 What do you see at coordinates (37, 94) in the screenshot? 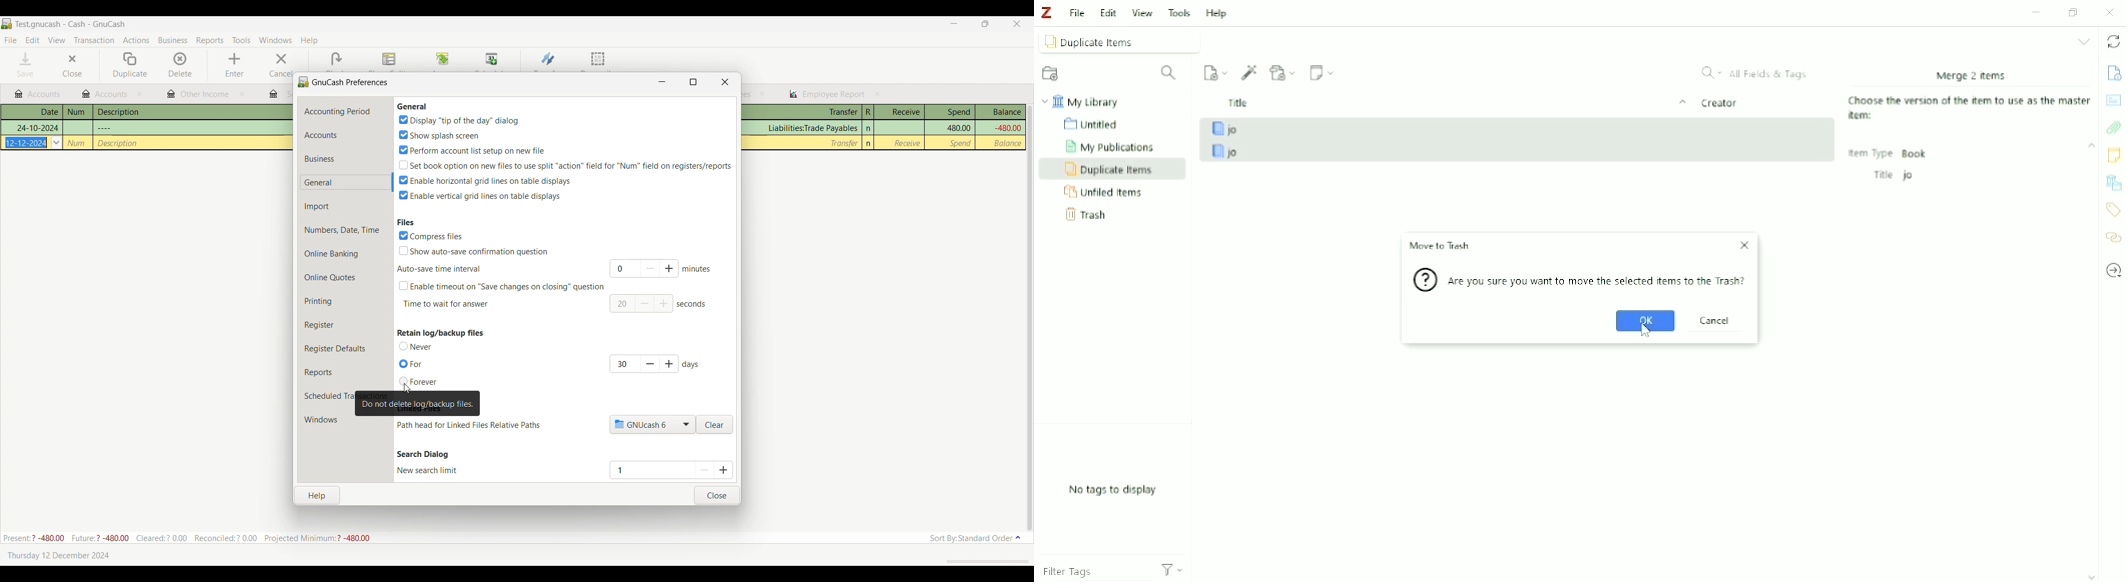
I see `Other budgets and reports` at bounding box center [37, 94].